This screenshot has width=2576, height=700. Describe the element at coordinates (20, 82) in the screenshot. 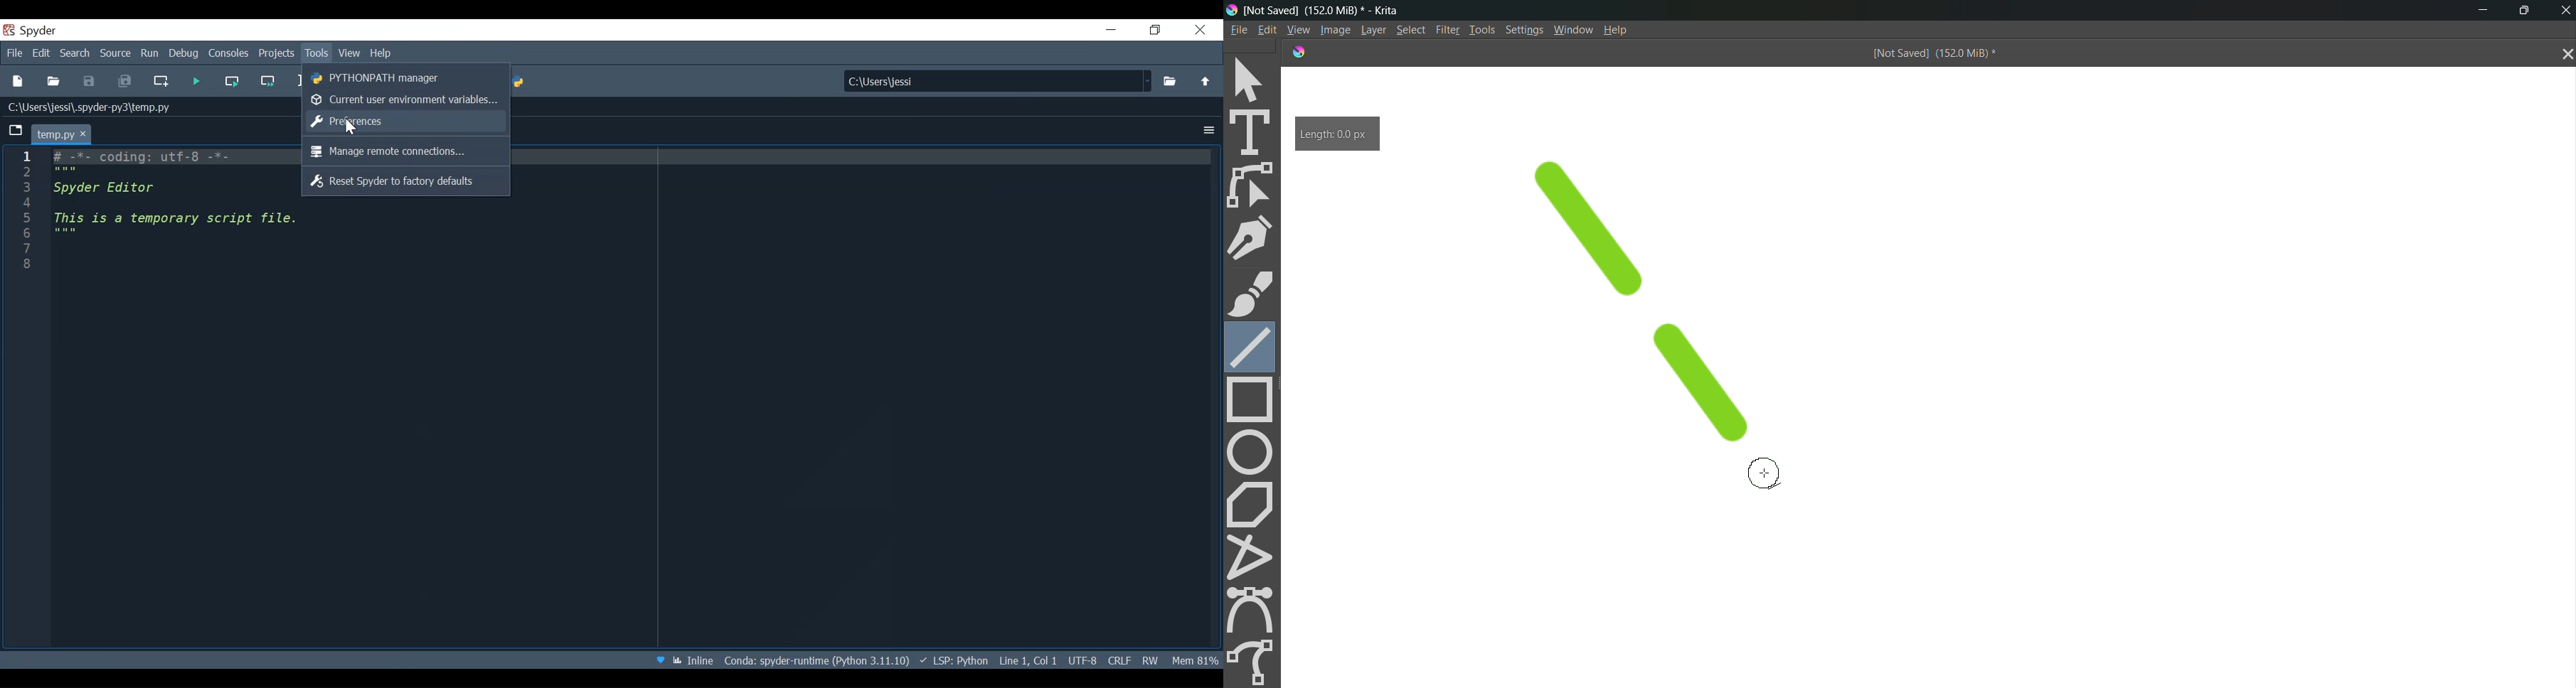

I see `New File` at that location.